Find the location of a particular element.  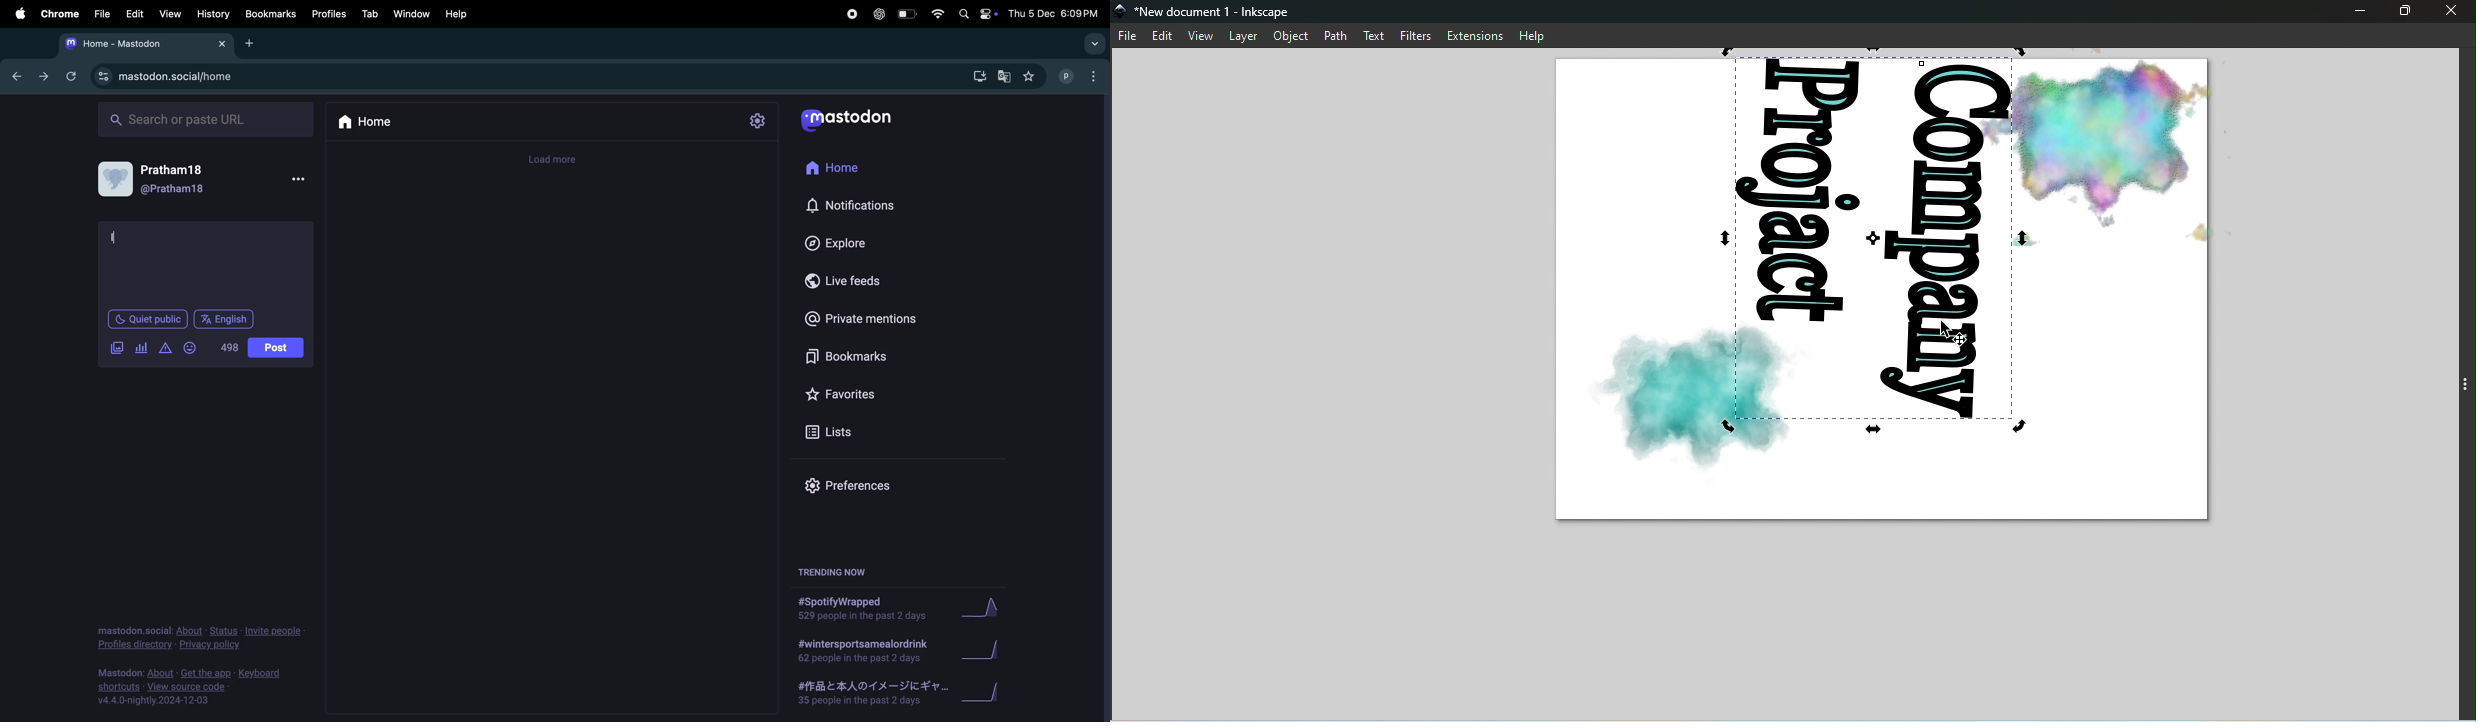

Help is located at coordinates (1531, 36).